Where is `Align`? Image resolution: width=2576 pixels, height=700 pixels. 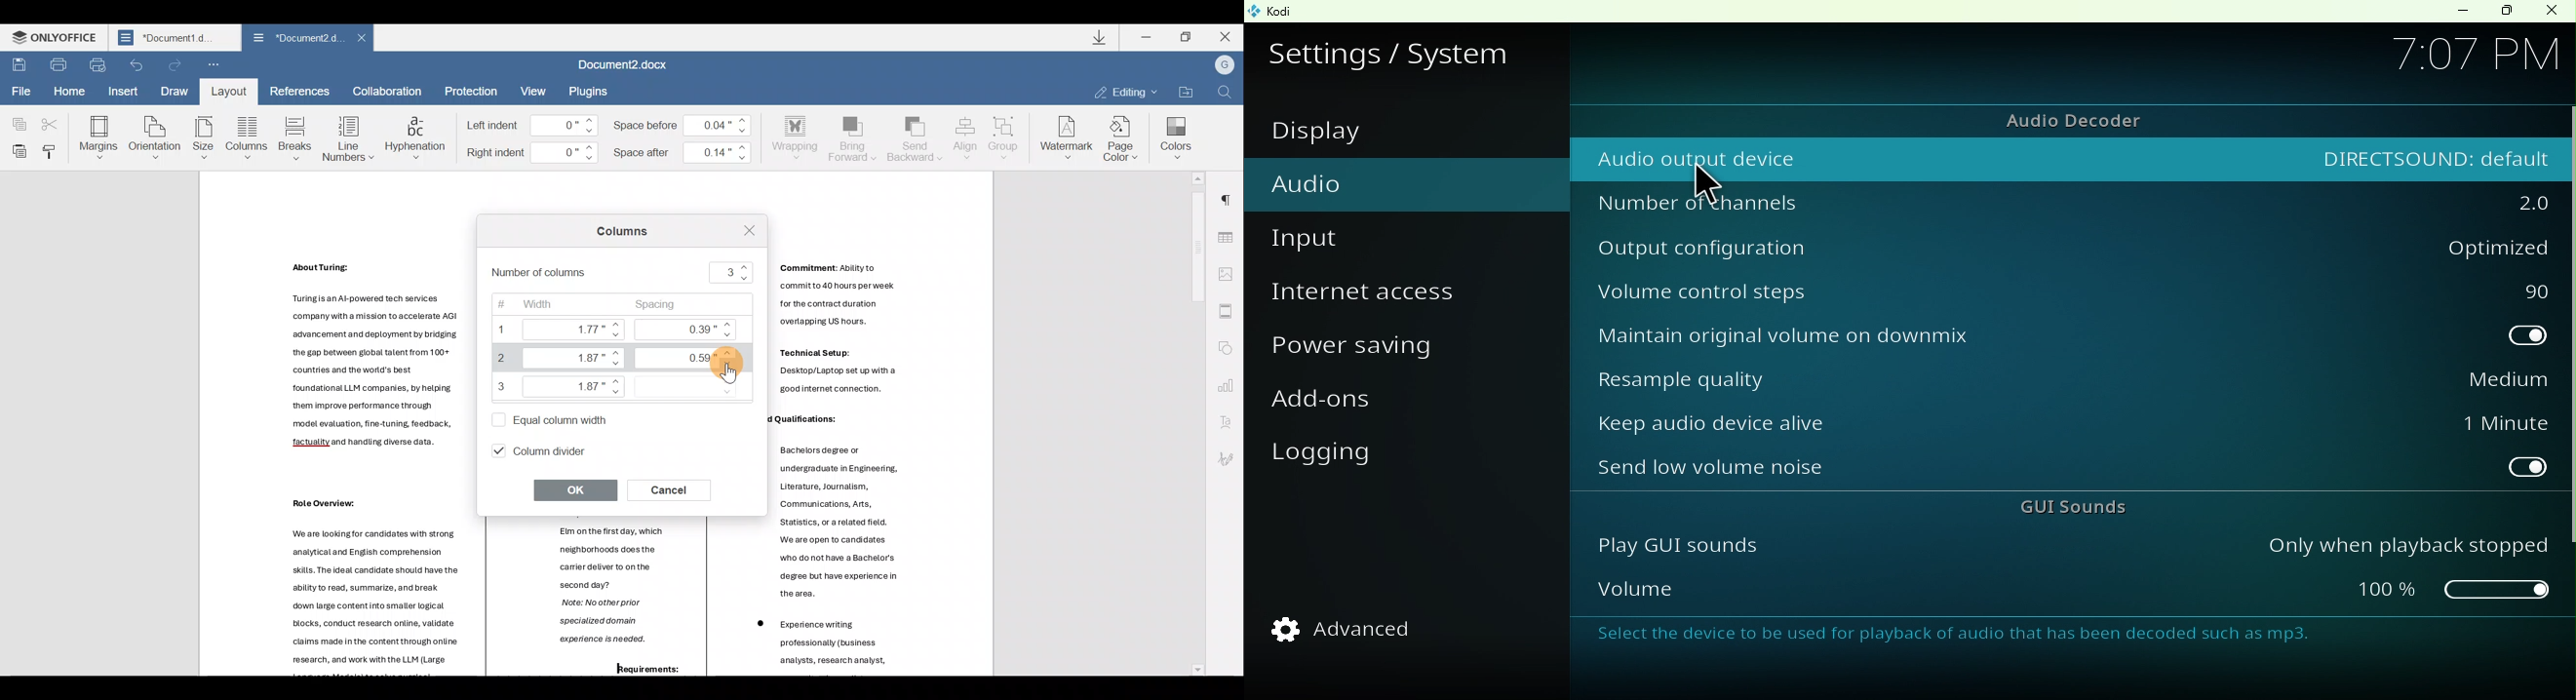
Align is located at coordinates (966, 137).